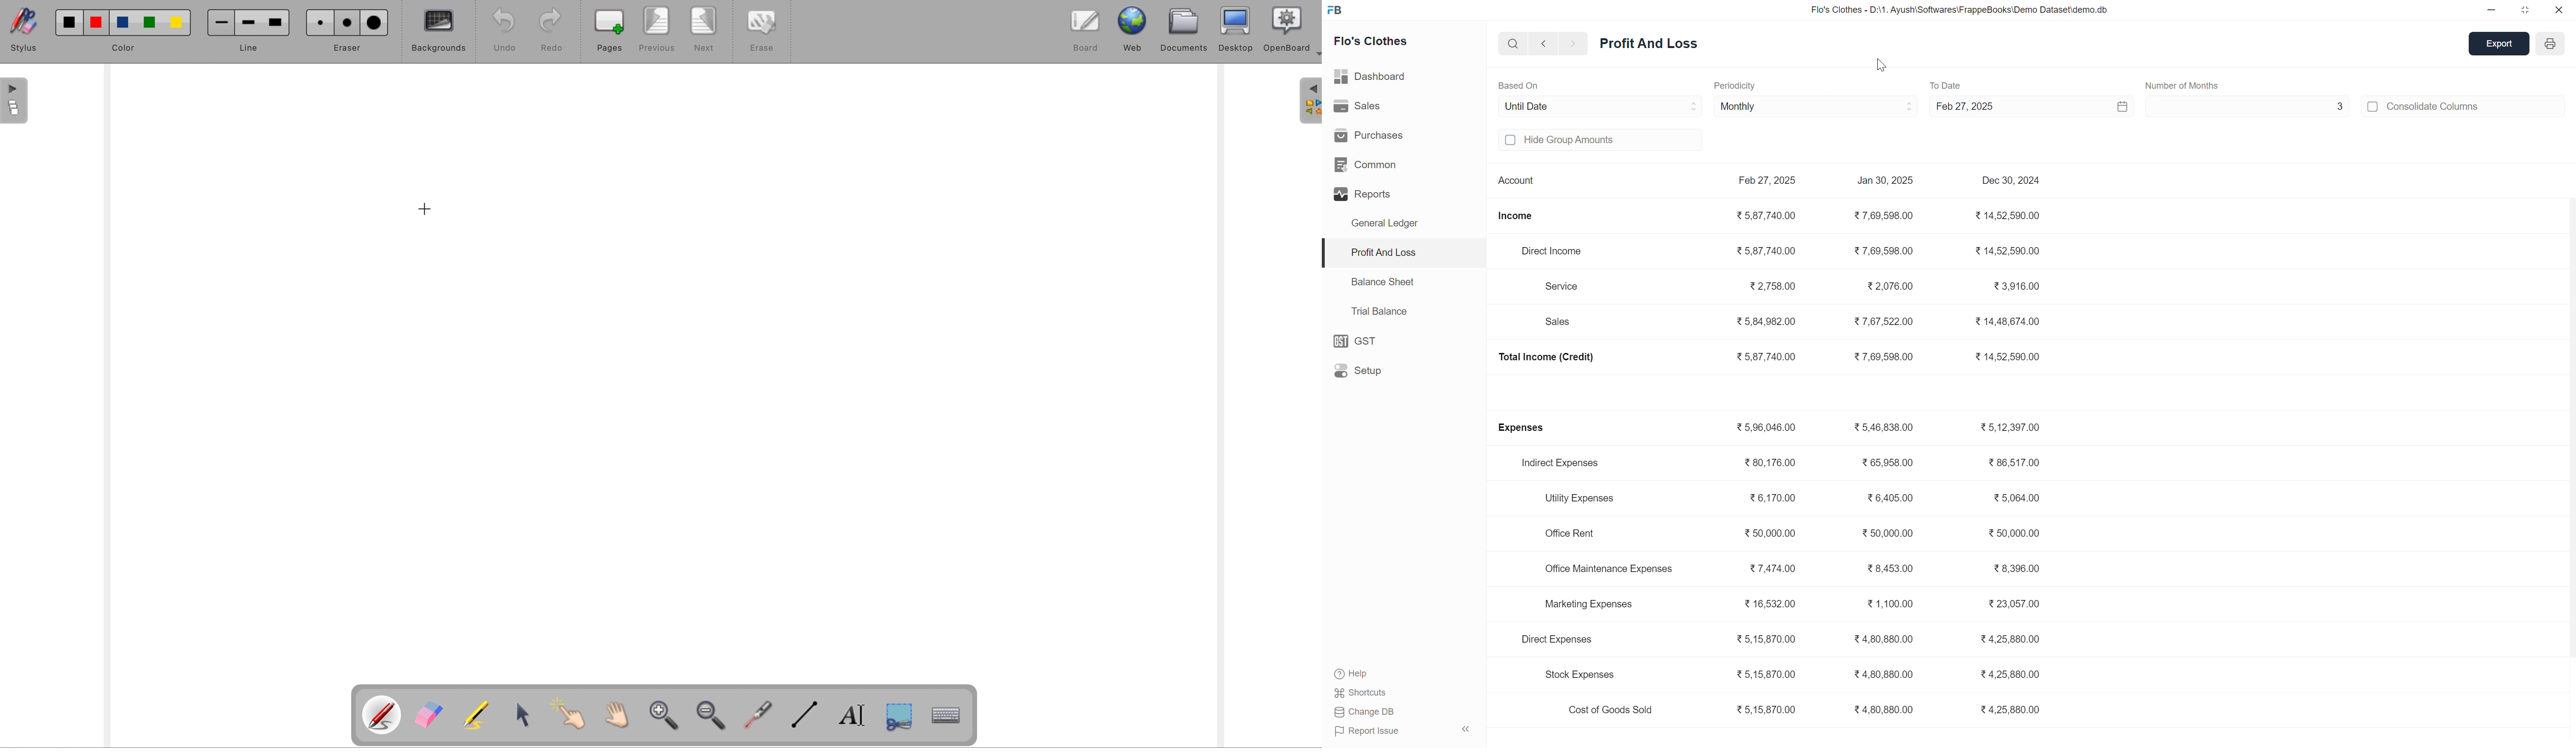 This screenshot has height=756, width=2576. I want to click on Number of Months, so click(2184, 84).